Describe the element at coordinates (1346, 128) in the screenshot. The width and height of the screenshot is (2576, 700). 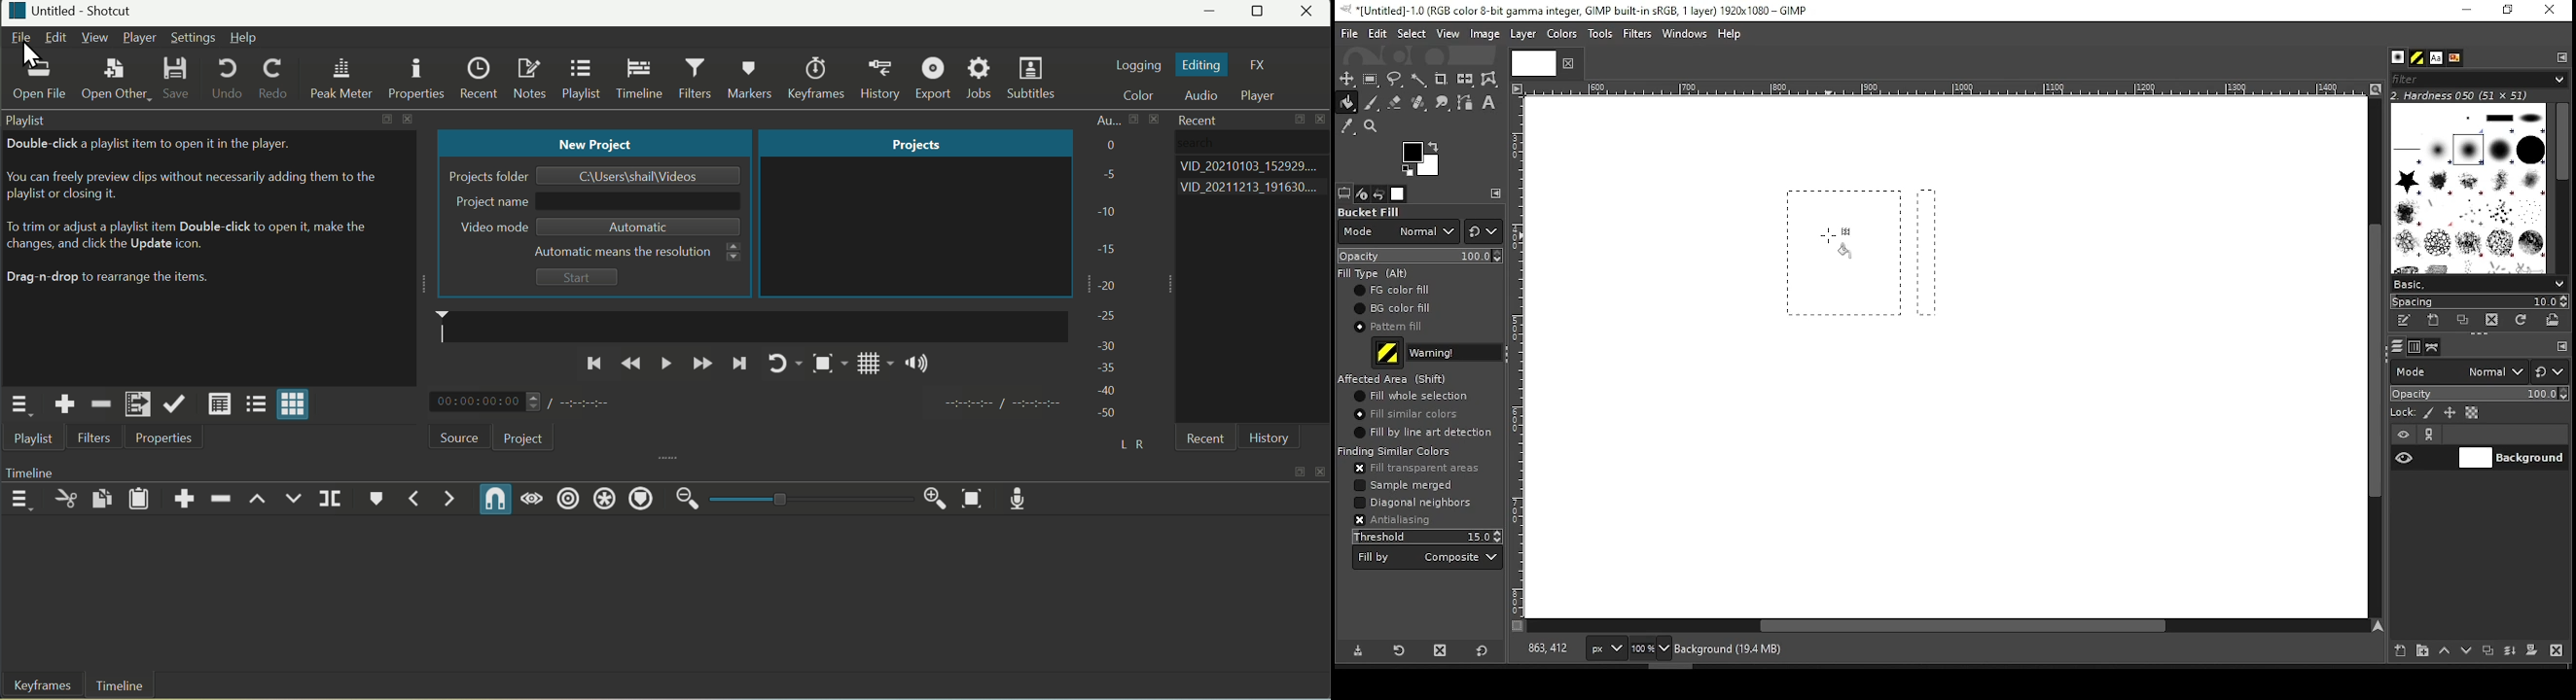
I see `color picker tool` at that location.